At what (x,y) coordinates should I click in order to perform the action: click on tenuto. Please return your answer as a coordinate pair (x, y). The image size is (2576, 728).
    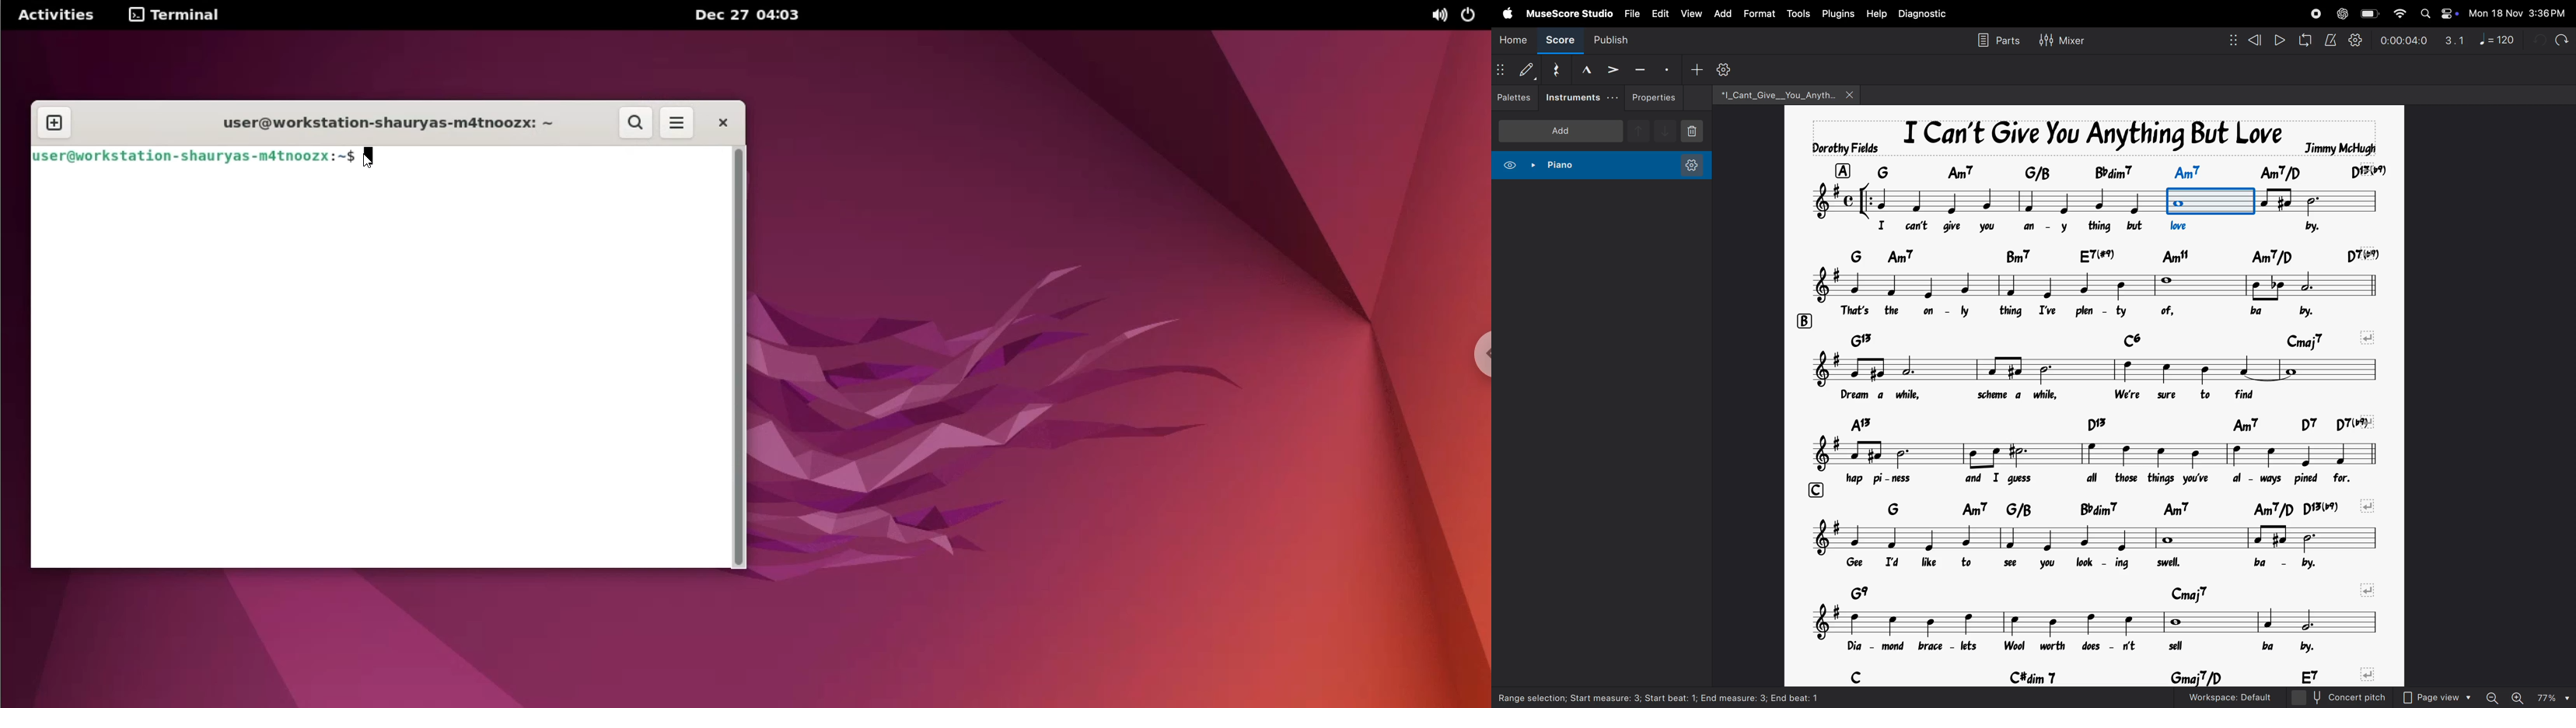
    Looking at the image, I should click on (1640, 68).